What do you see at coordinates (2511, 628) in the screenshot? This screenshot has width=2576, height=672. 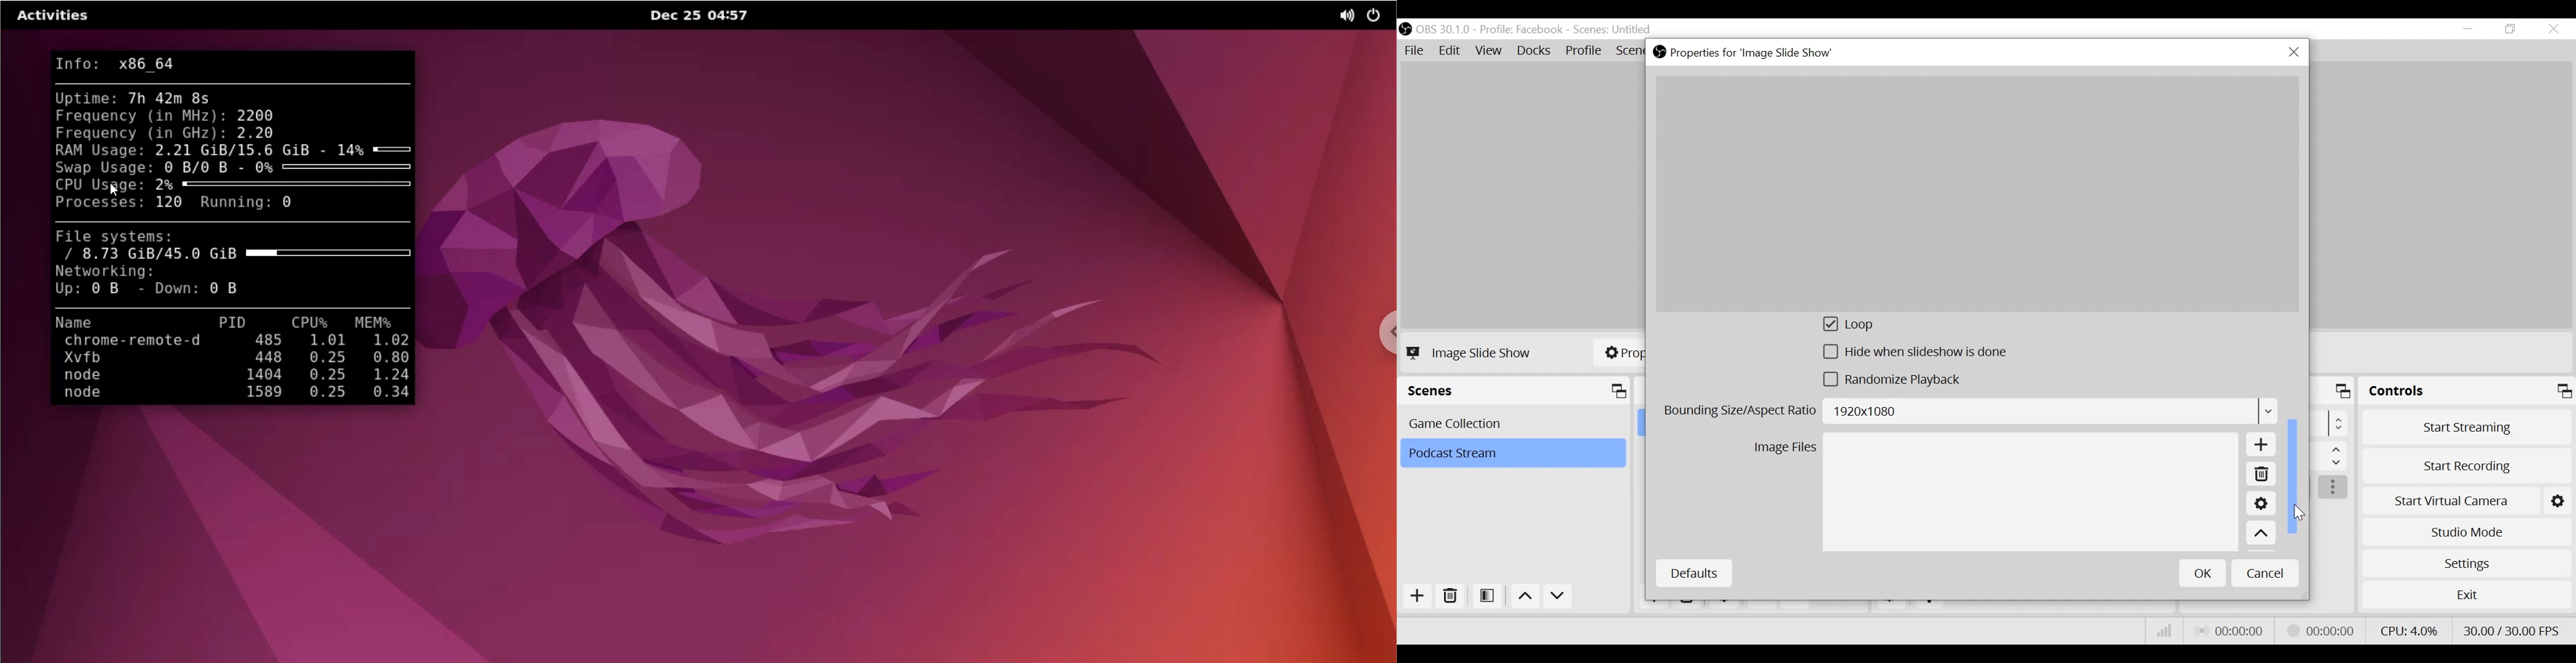 I see `Frame Per Second` at bounding box center [2511, 628].